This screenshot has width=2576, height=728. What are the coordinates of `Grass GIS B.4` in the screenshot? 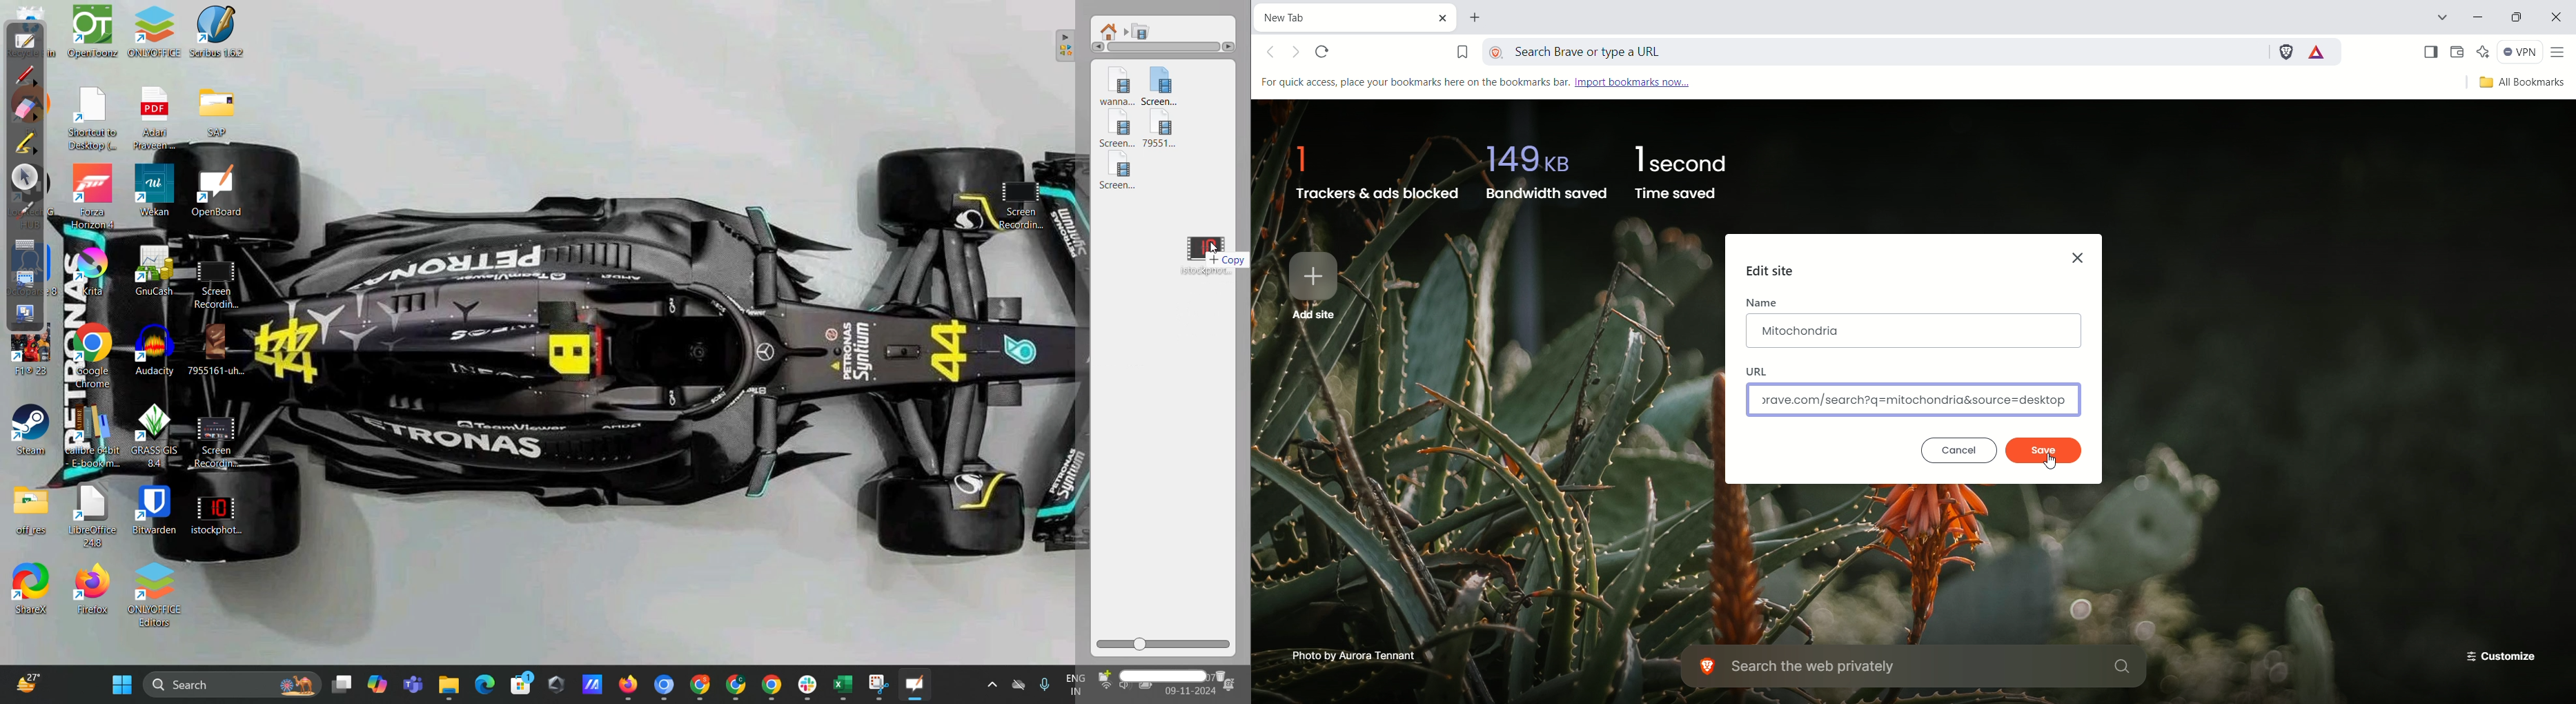 It's located at (155, 435).